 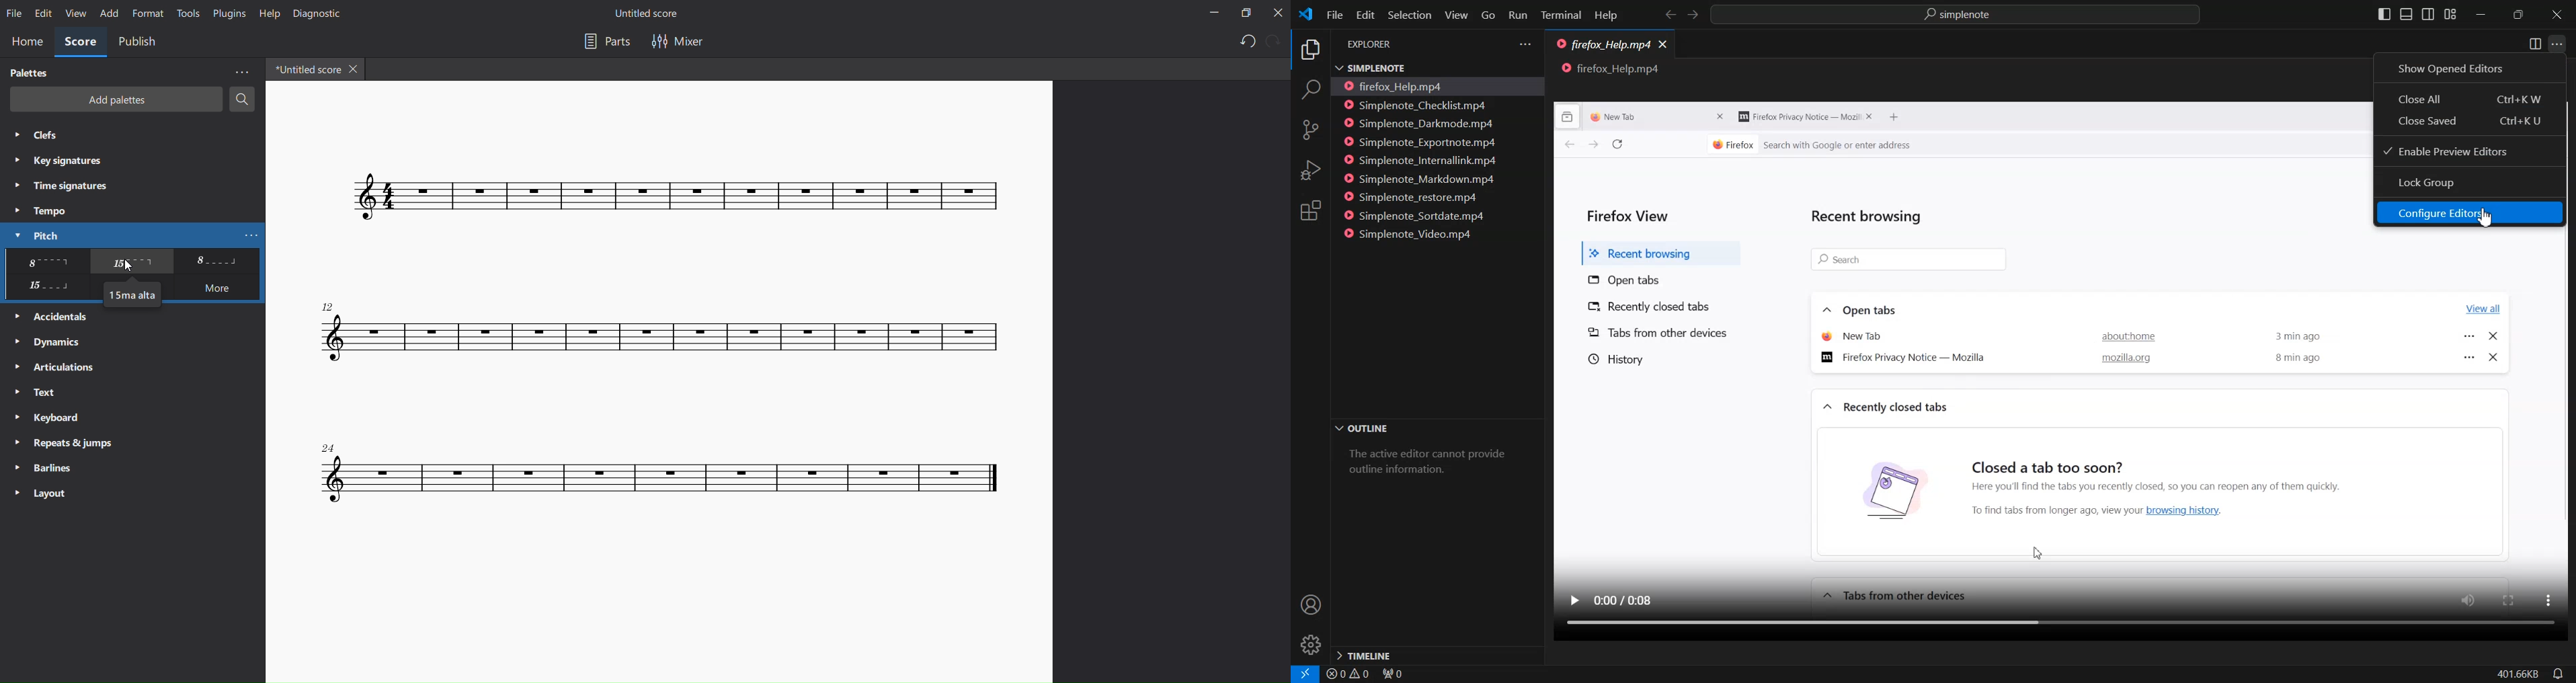 What do you see at coordinates (1415, 198) in the screenshot?
I see `| Simplenote_restore.mp4` at bounding box center [1415, 198].